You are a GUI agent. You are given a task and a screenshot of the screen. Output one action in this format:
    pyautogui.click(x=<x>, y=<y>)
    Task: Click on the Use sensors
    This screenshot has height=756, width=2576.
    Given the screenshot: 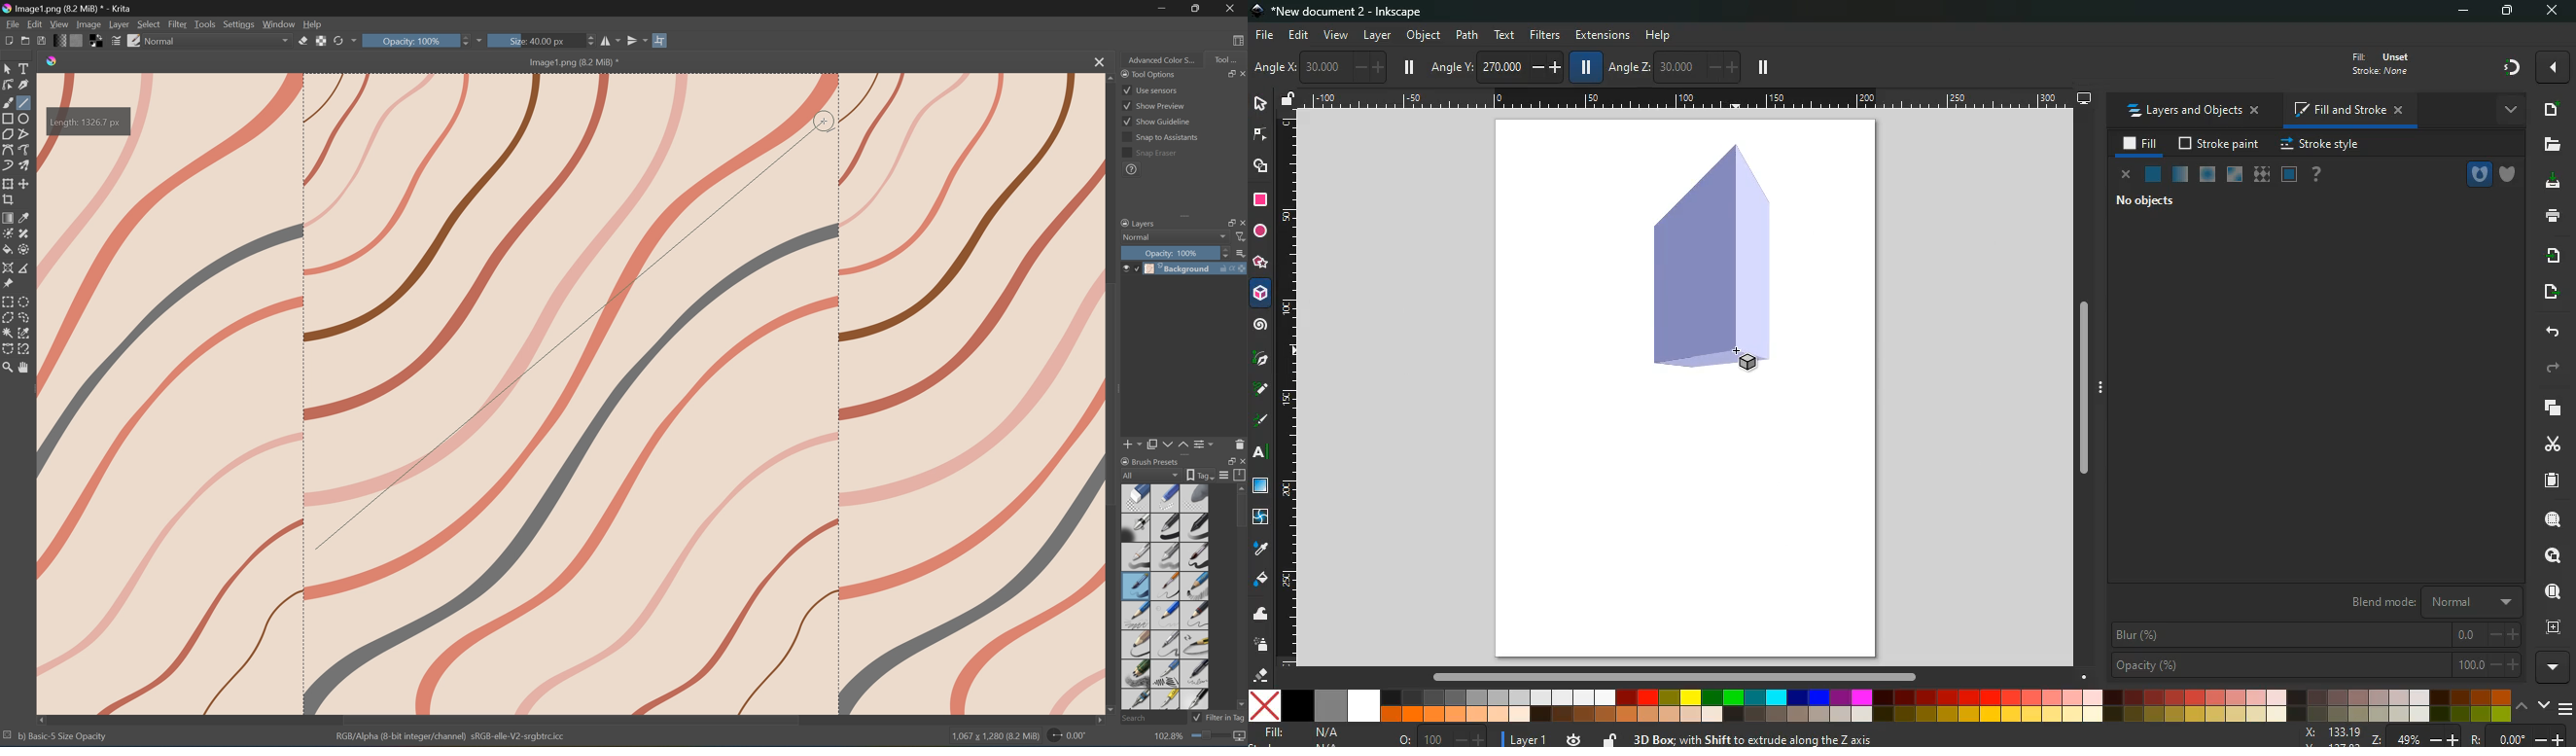 What is the action you would take?
    pyautogui.click(x=1150, y=90)
    